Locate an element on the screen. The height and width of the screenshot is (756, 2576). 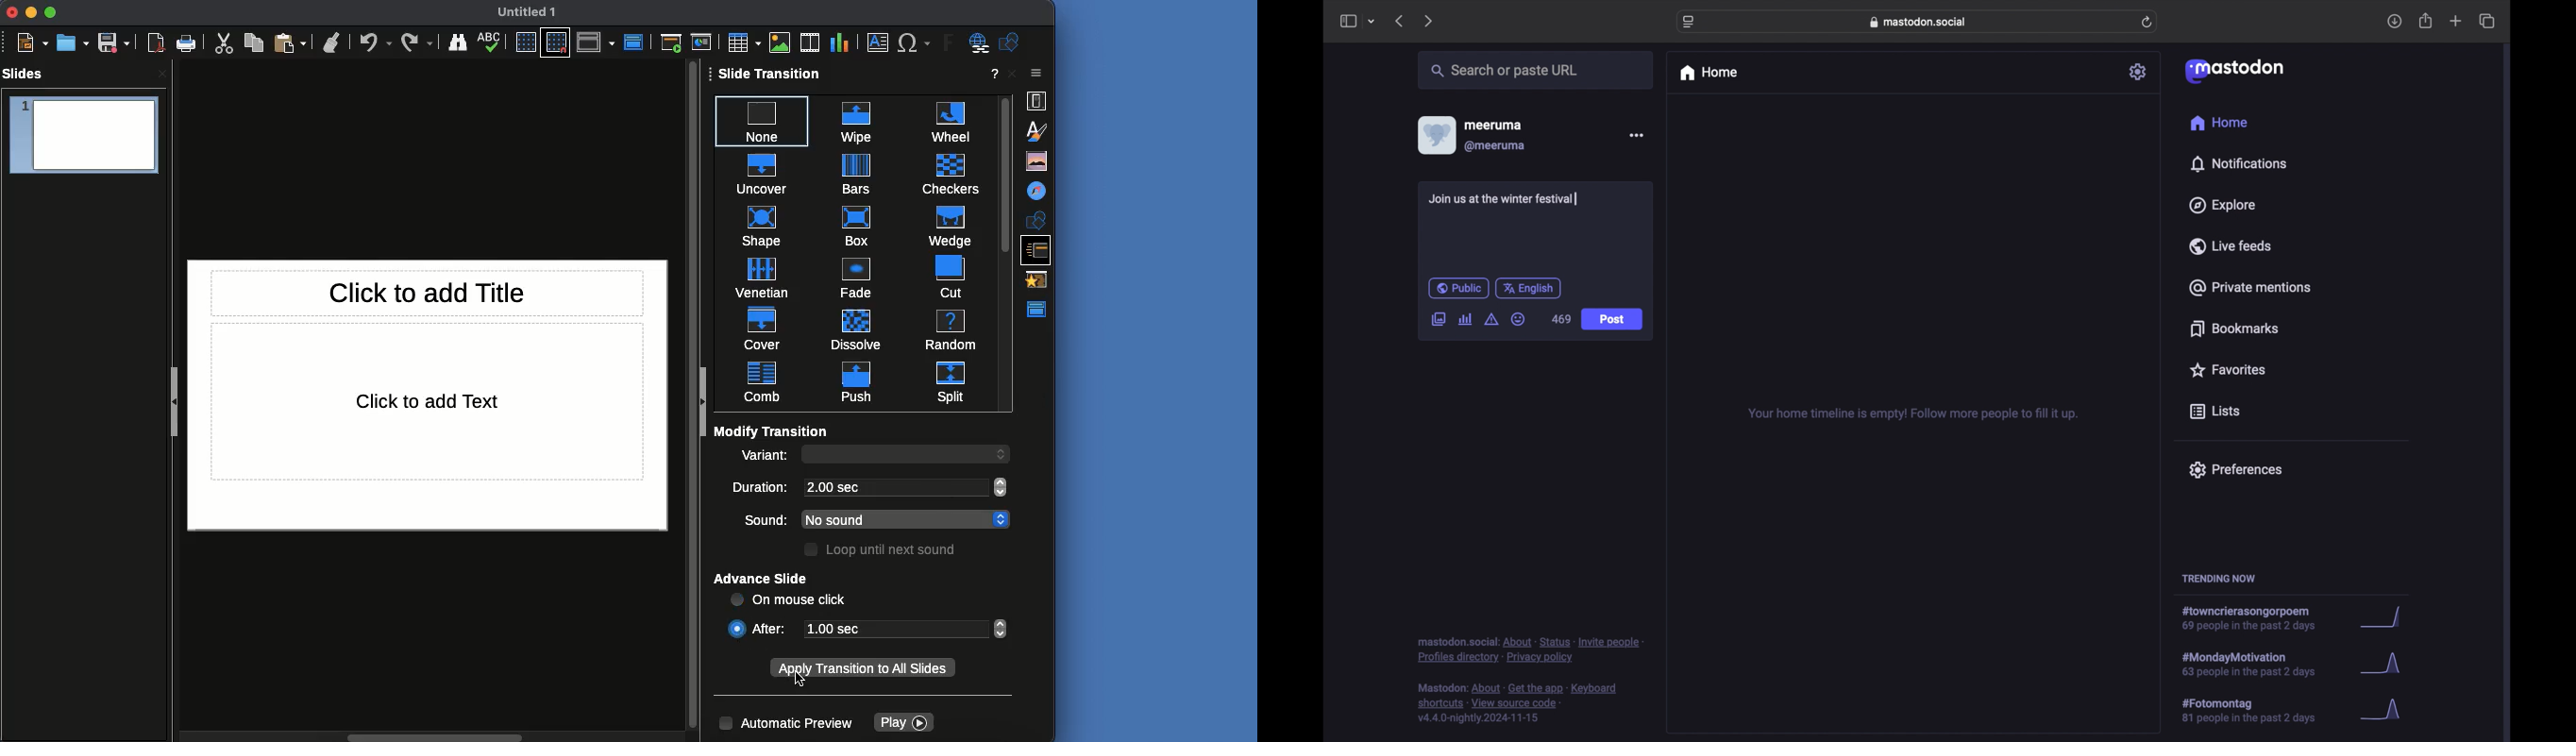
share is located at coordinates (2427, 21).